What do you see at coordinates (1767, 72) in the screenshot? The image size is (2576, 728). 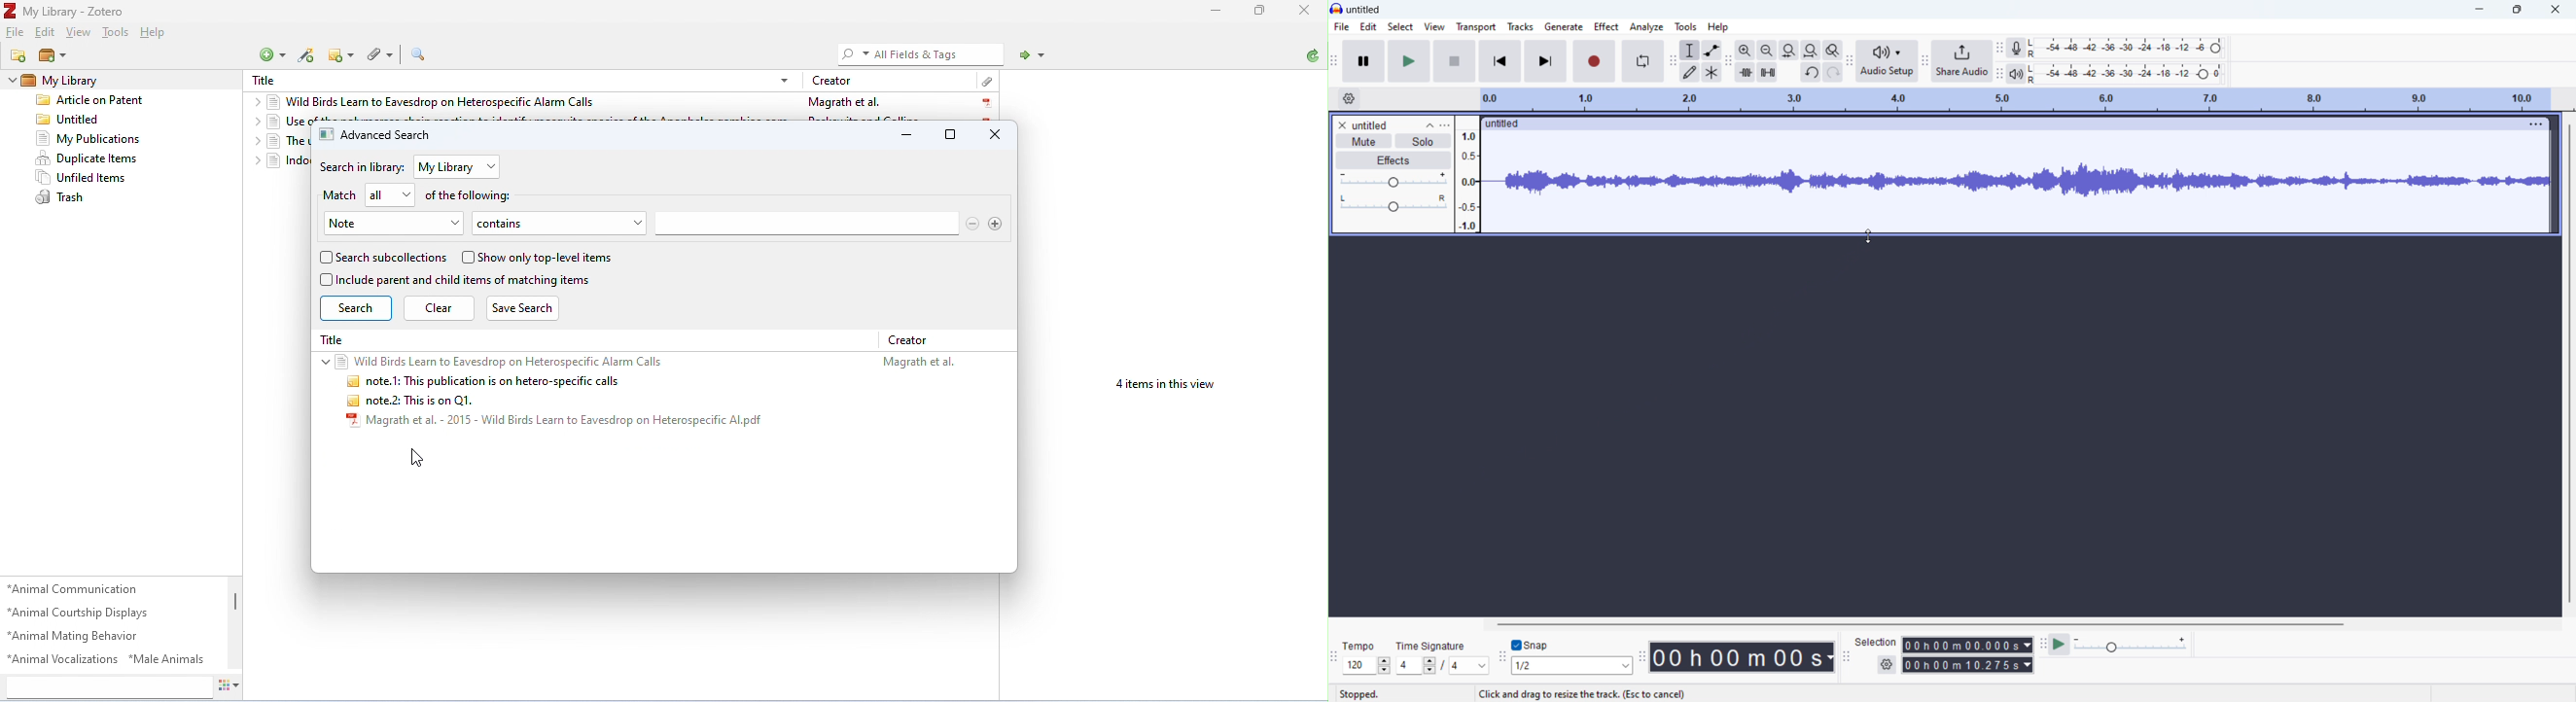 I see `silence audio selection` at bounding box center [1767, 72].